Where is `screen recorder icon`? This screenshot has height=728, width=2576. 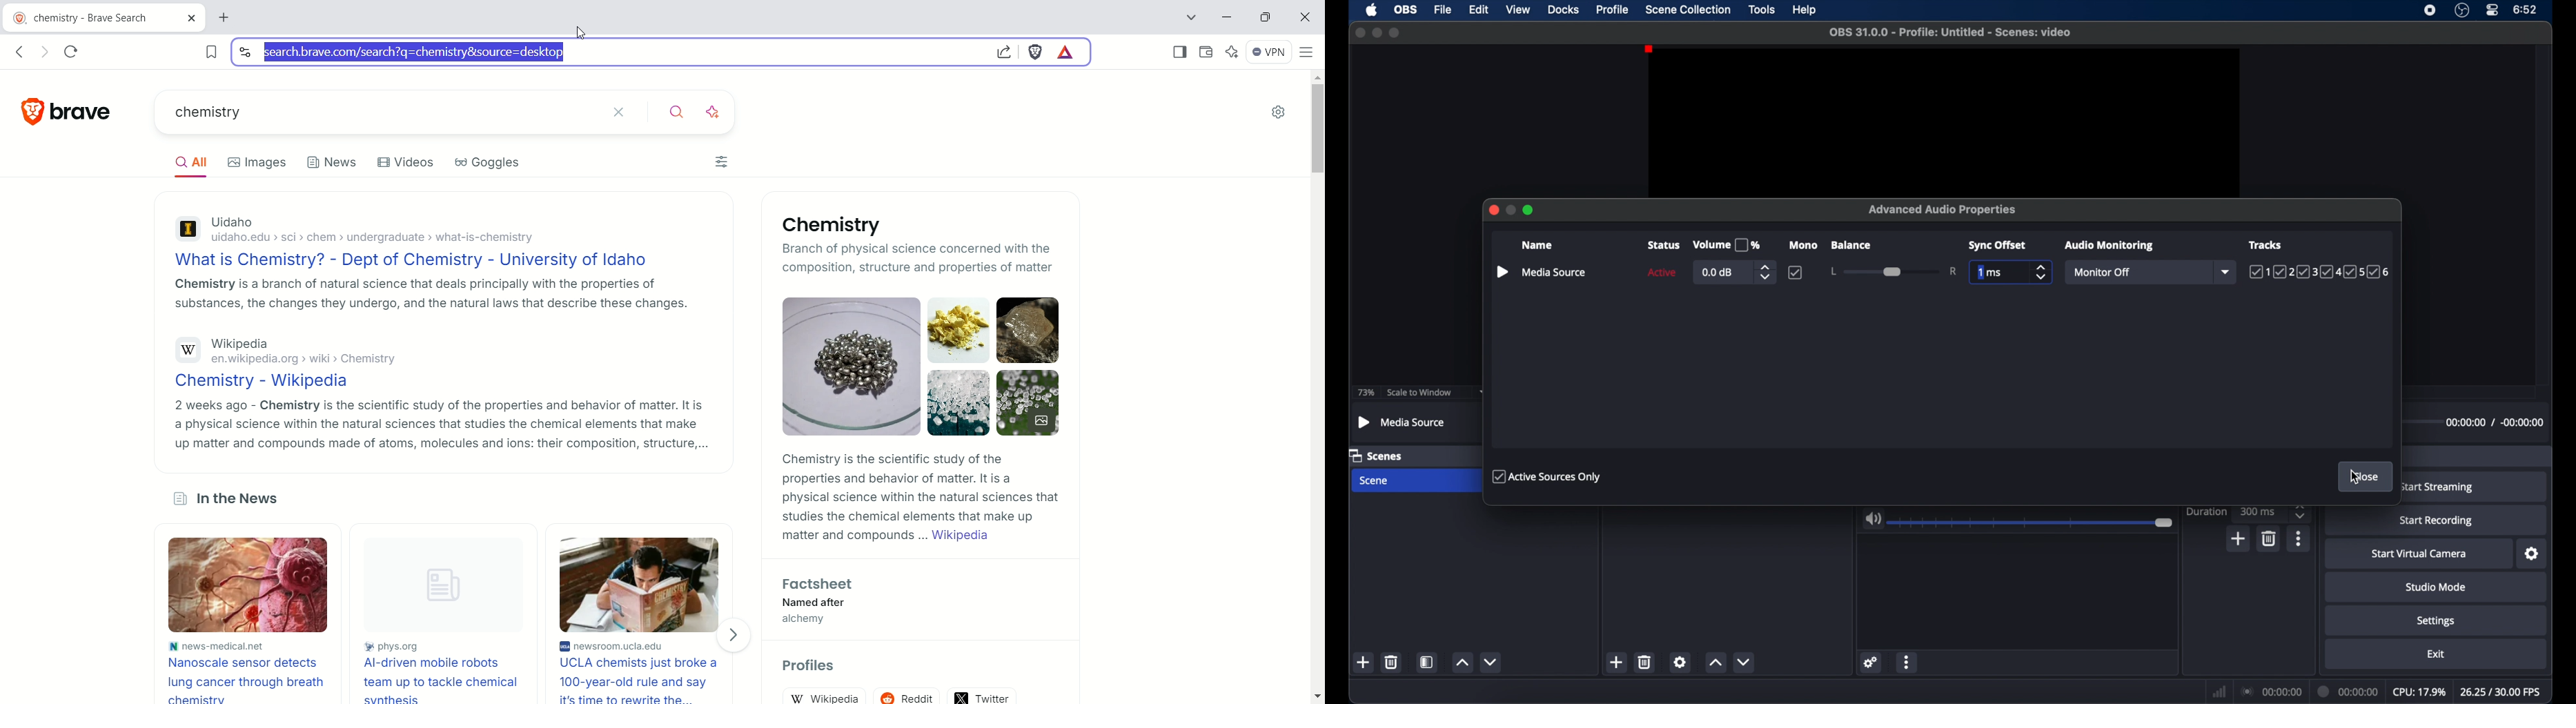
screen recorder icon is located at coordinates (2430, 10).